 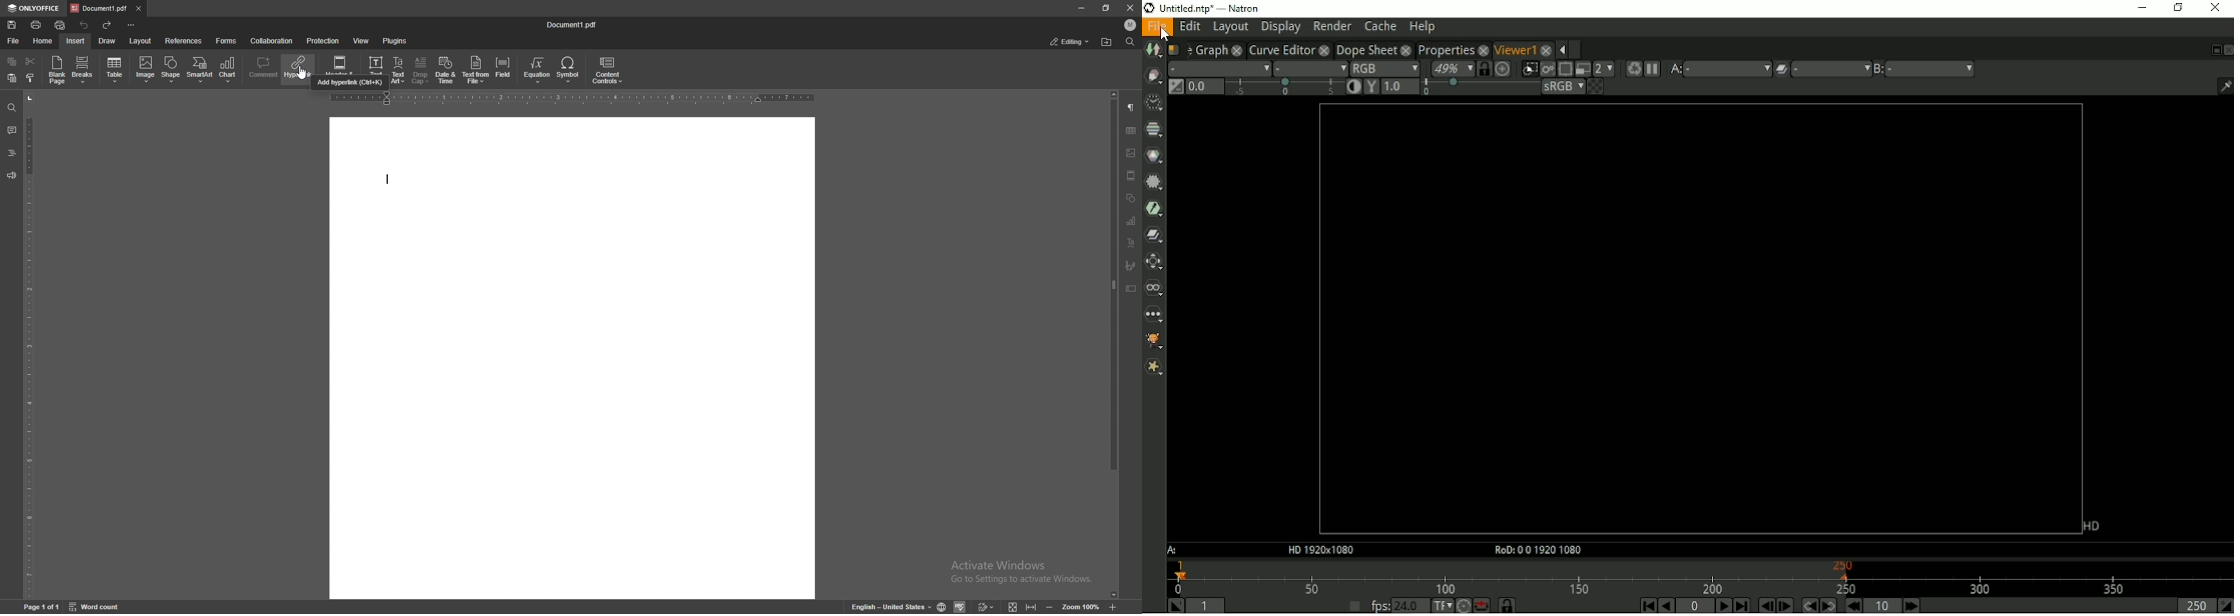 I want to click on file name, so click(x=572, y=24).